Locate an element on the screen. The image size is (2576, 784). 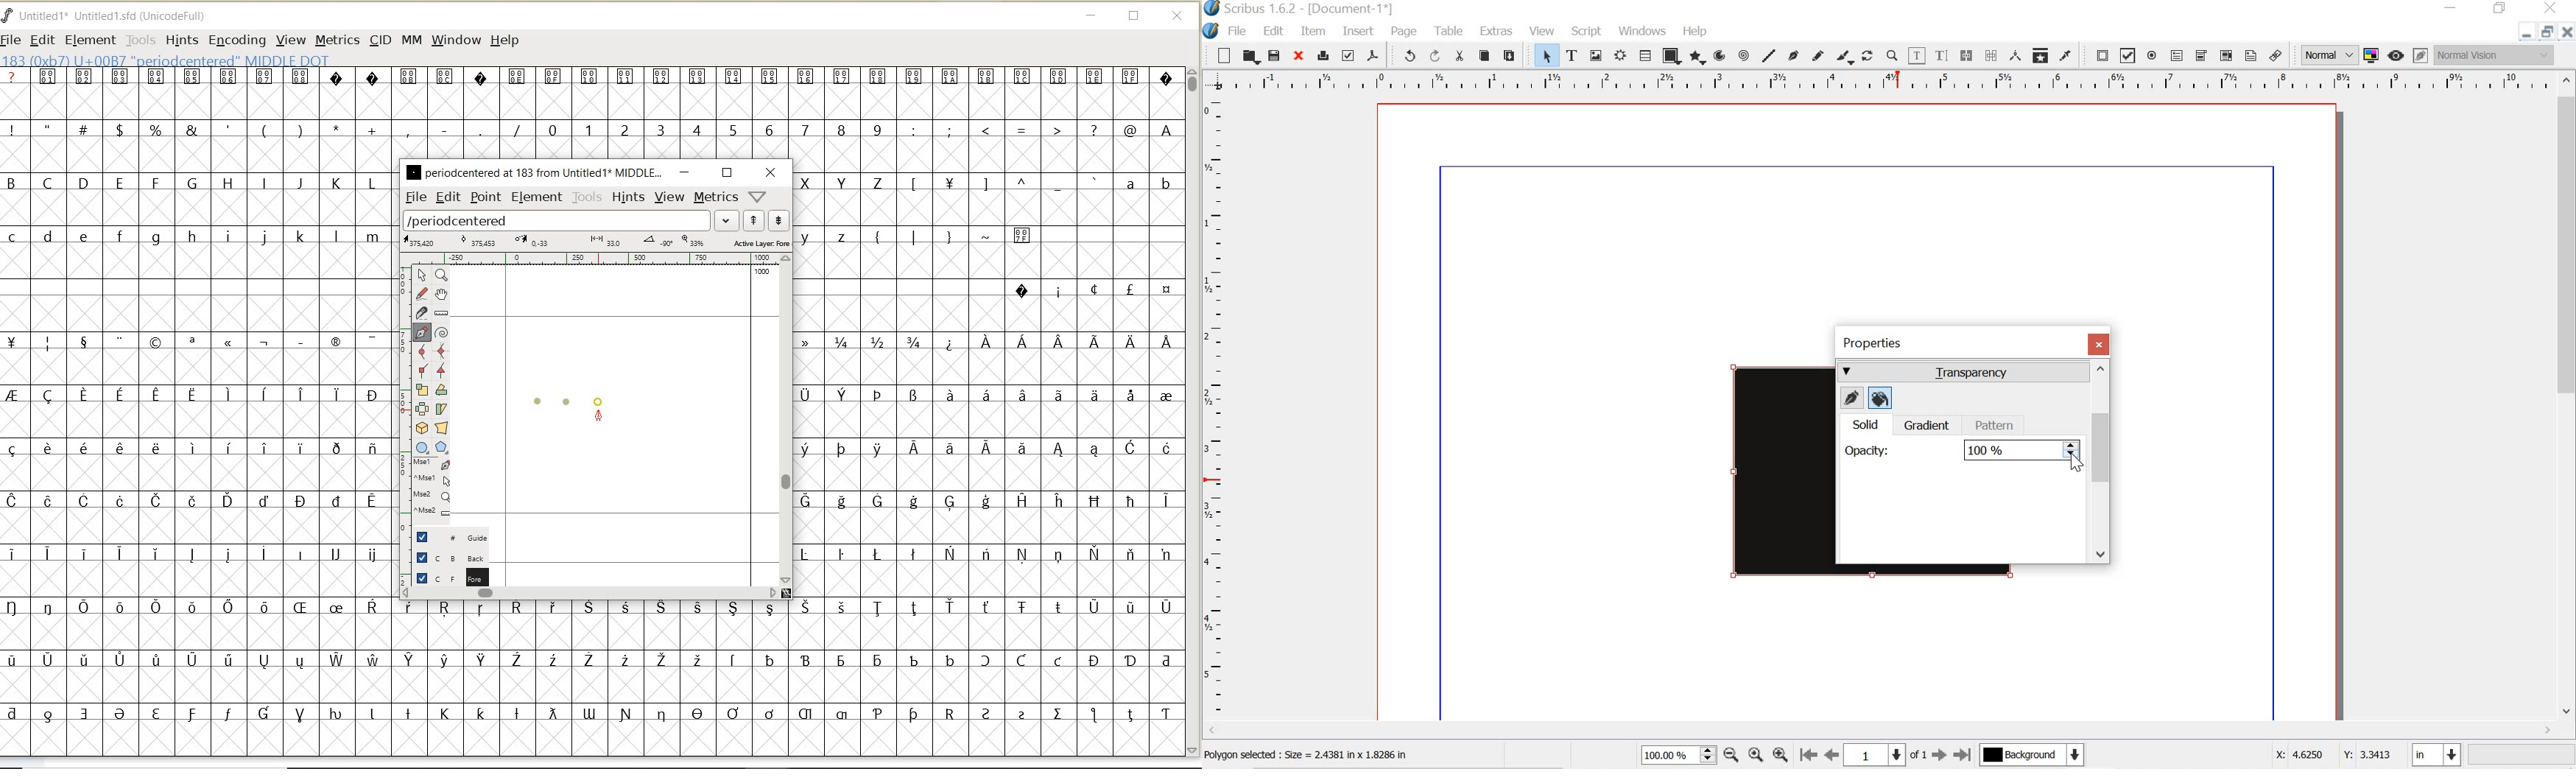
pdf push button is located at coordinates (2100, 55).